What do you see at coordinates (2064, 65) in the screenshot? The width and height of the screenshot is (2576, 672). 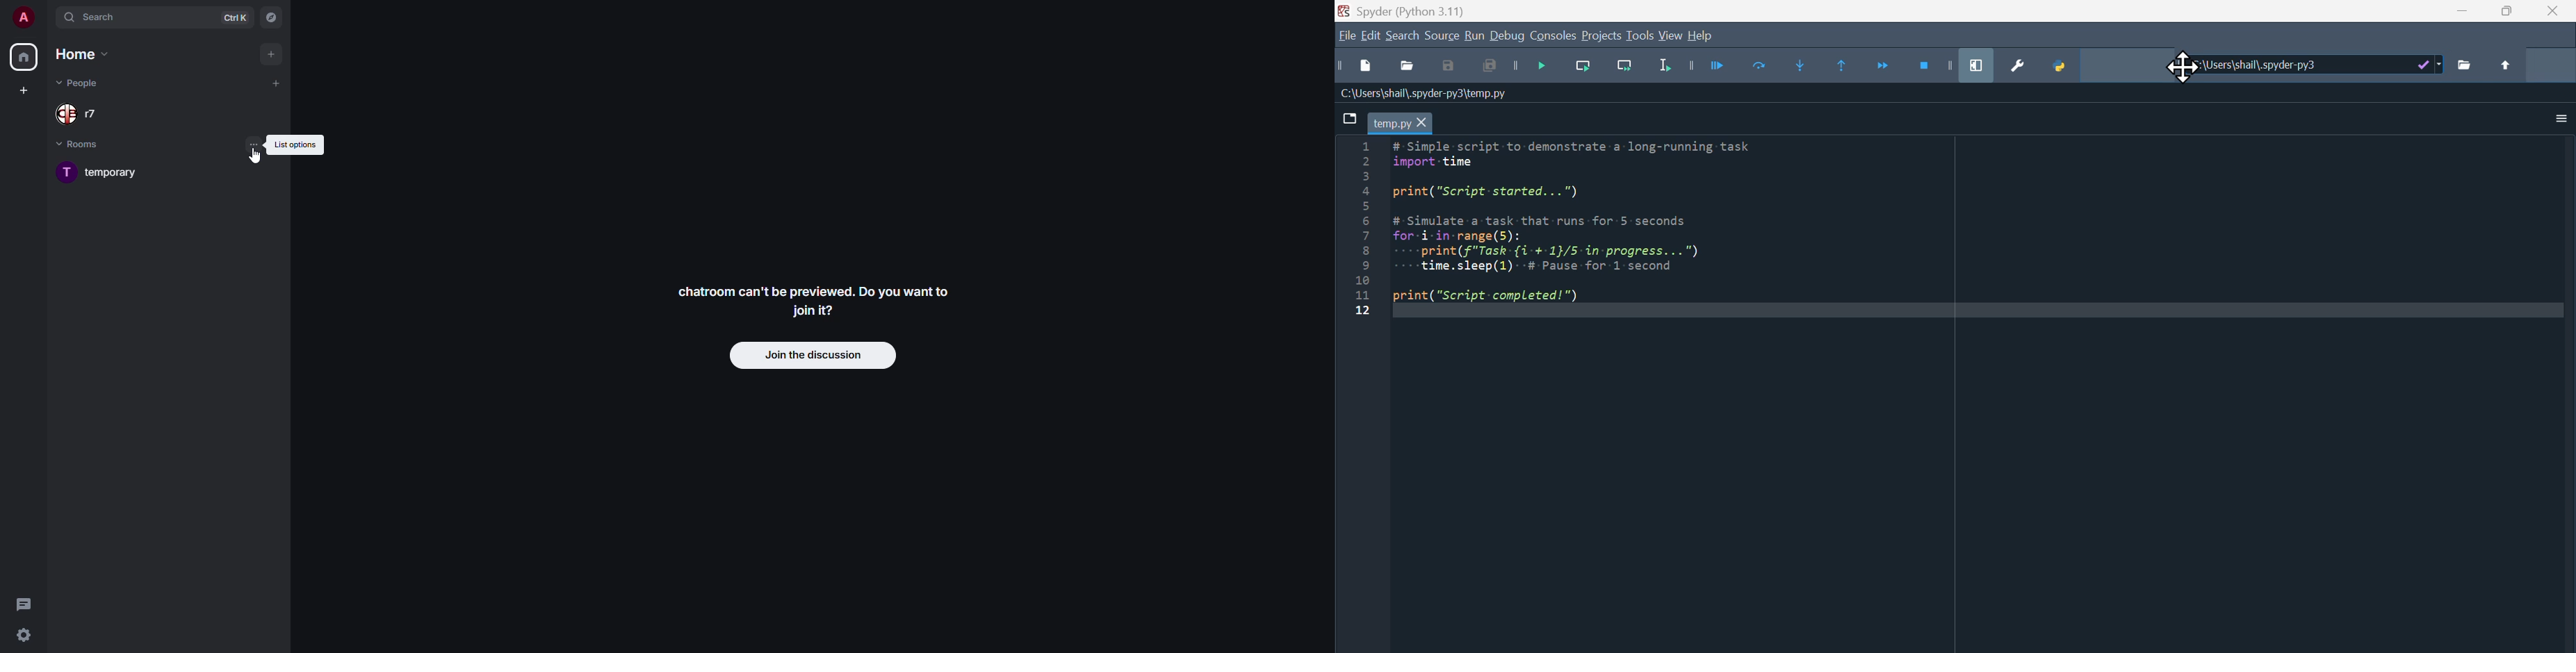 I see `Python path manager` at bounding box center [2064, 65].